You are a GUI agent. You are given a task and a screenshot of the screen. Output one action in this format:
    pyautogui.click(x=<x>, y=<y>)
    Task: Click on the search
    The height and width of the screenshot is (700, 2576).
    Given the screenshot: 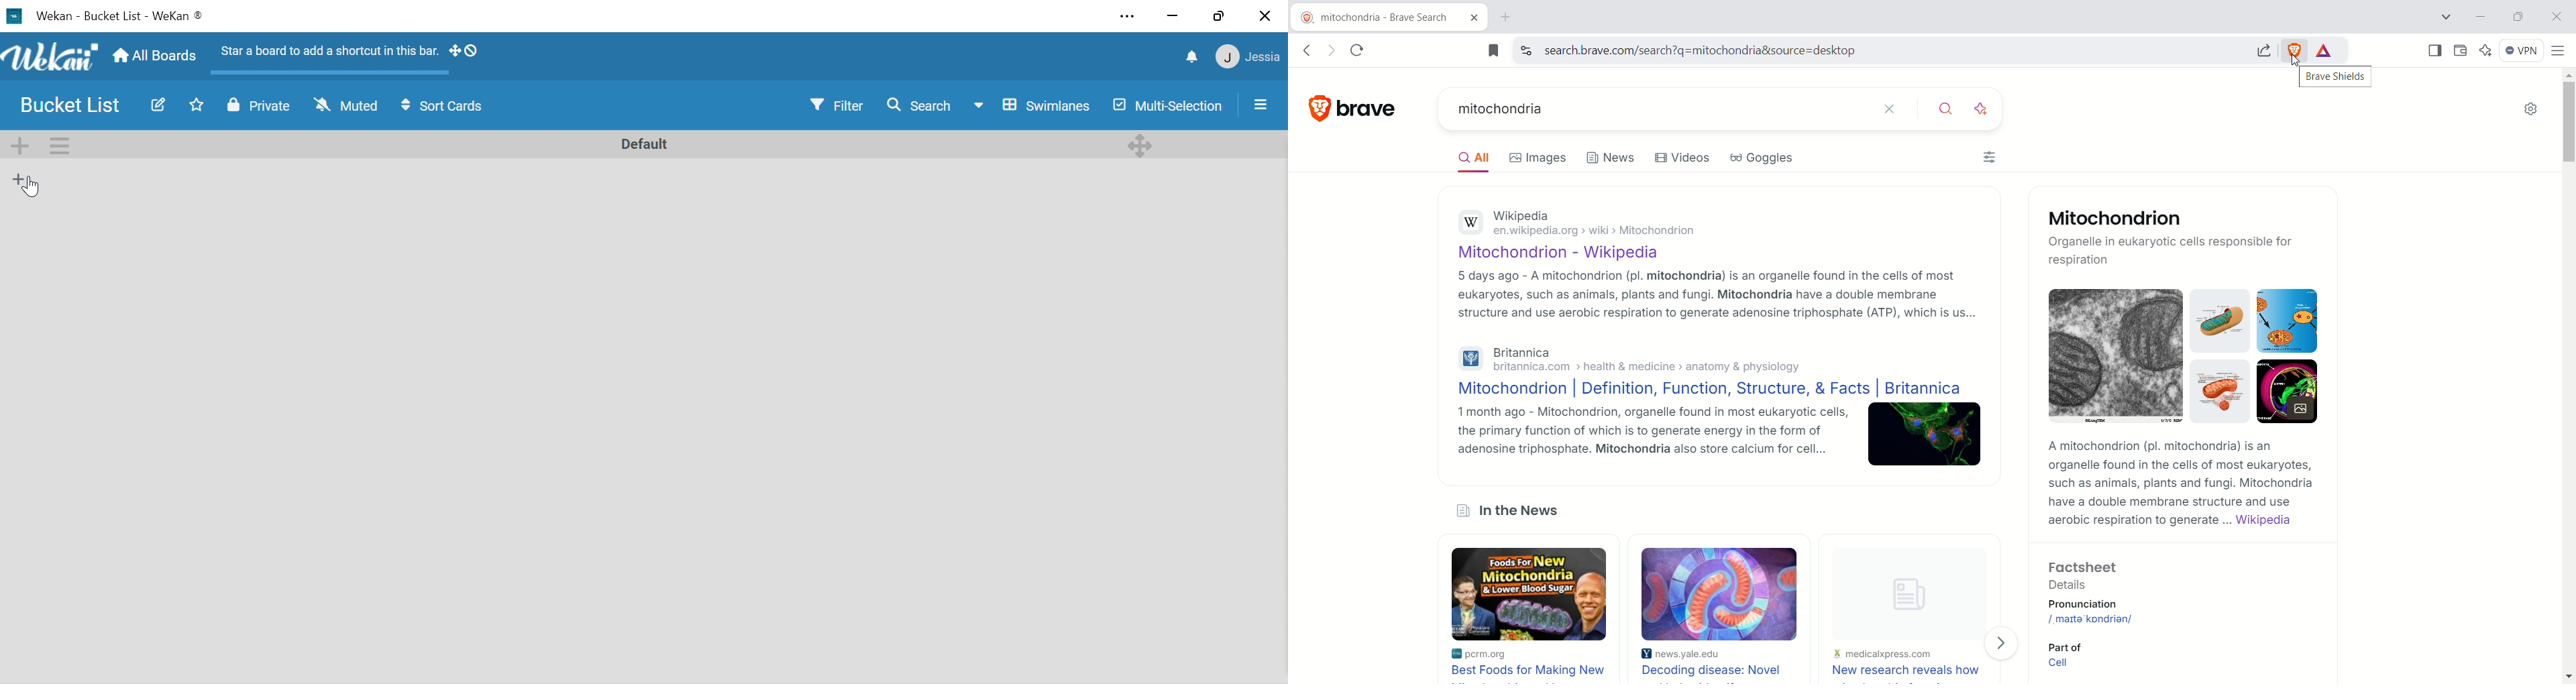 What is the action you would take?
    pyautogui.click(x=1939, y=107)
    